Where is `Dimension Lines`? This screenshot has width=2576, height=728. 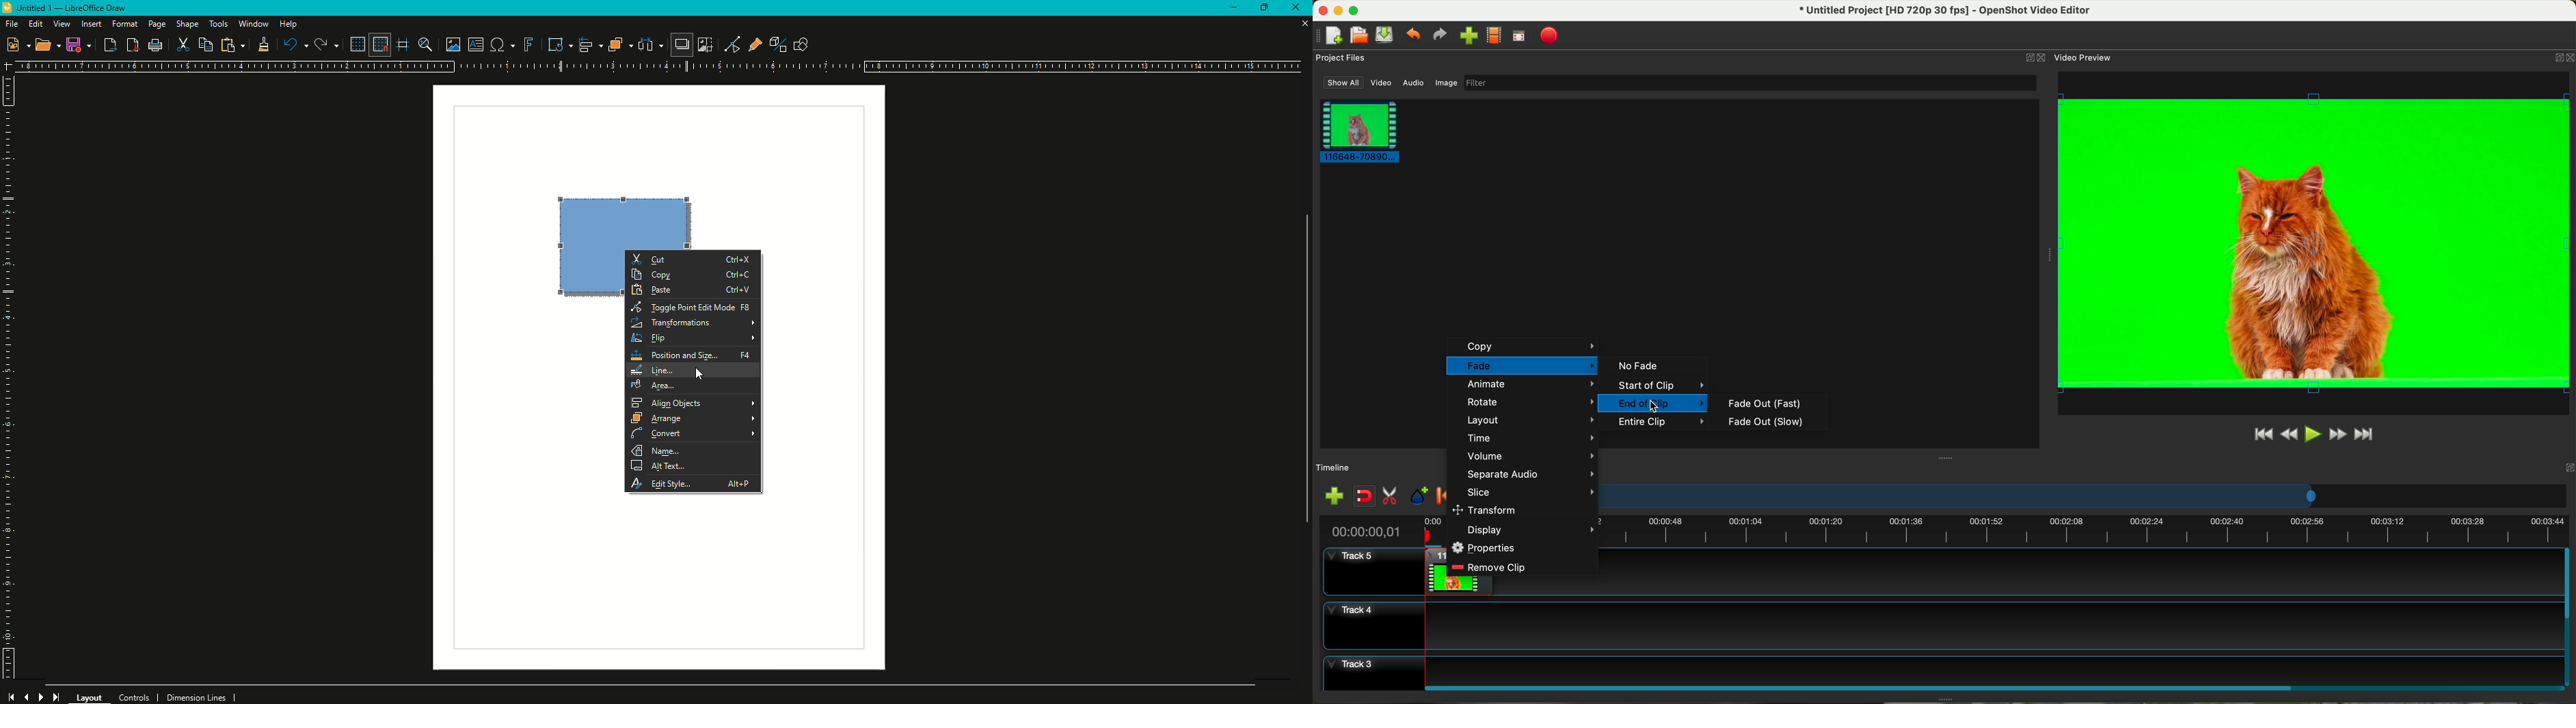 Dimension Lines is located at coordinates (202, 696).